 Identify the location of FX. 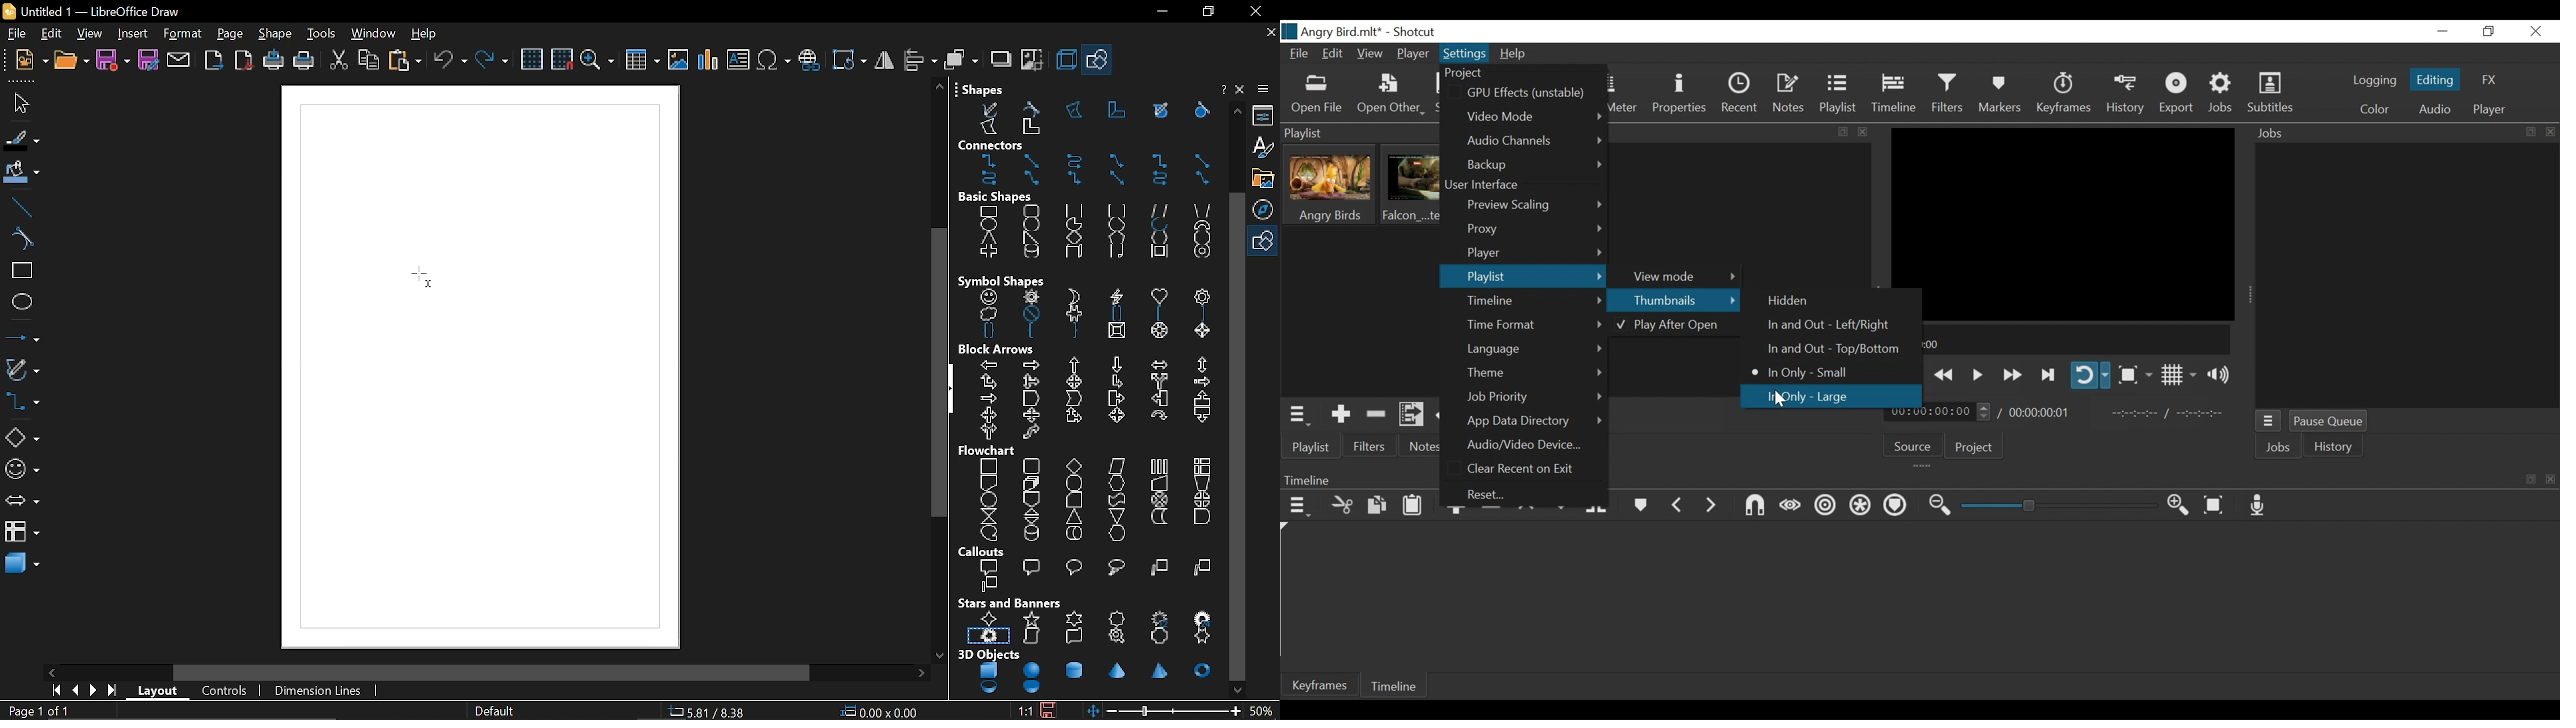
(2490, 80).